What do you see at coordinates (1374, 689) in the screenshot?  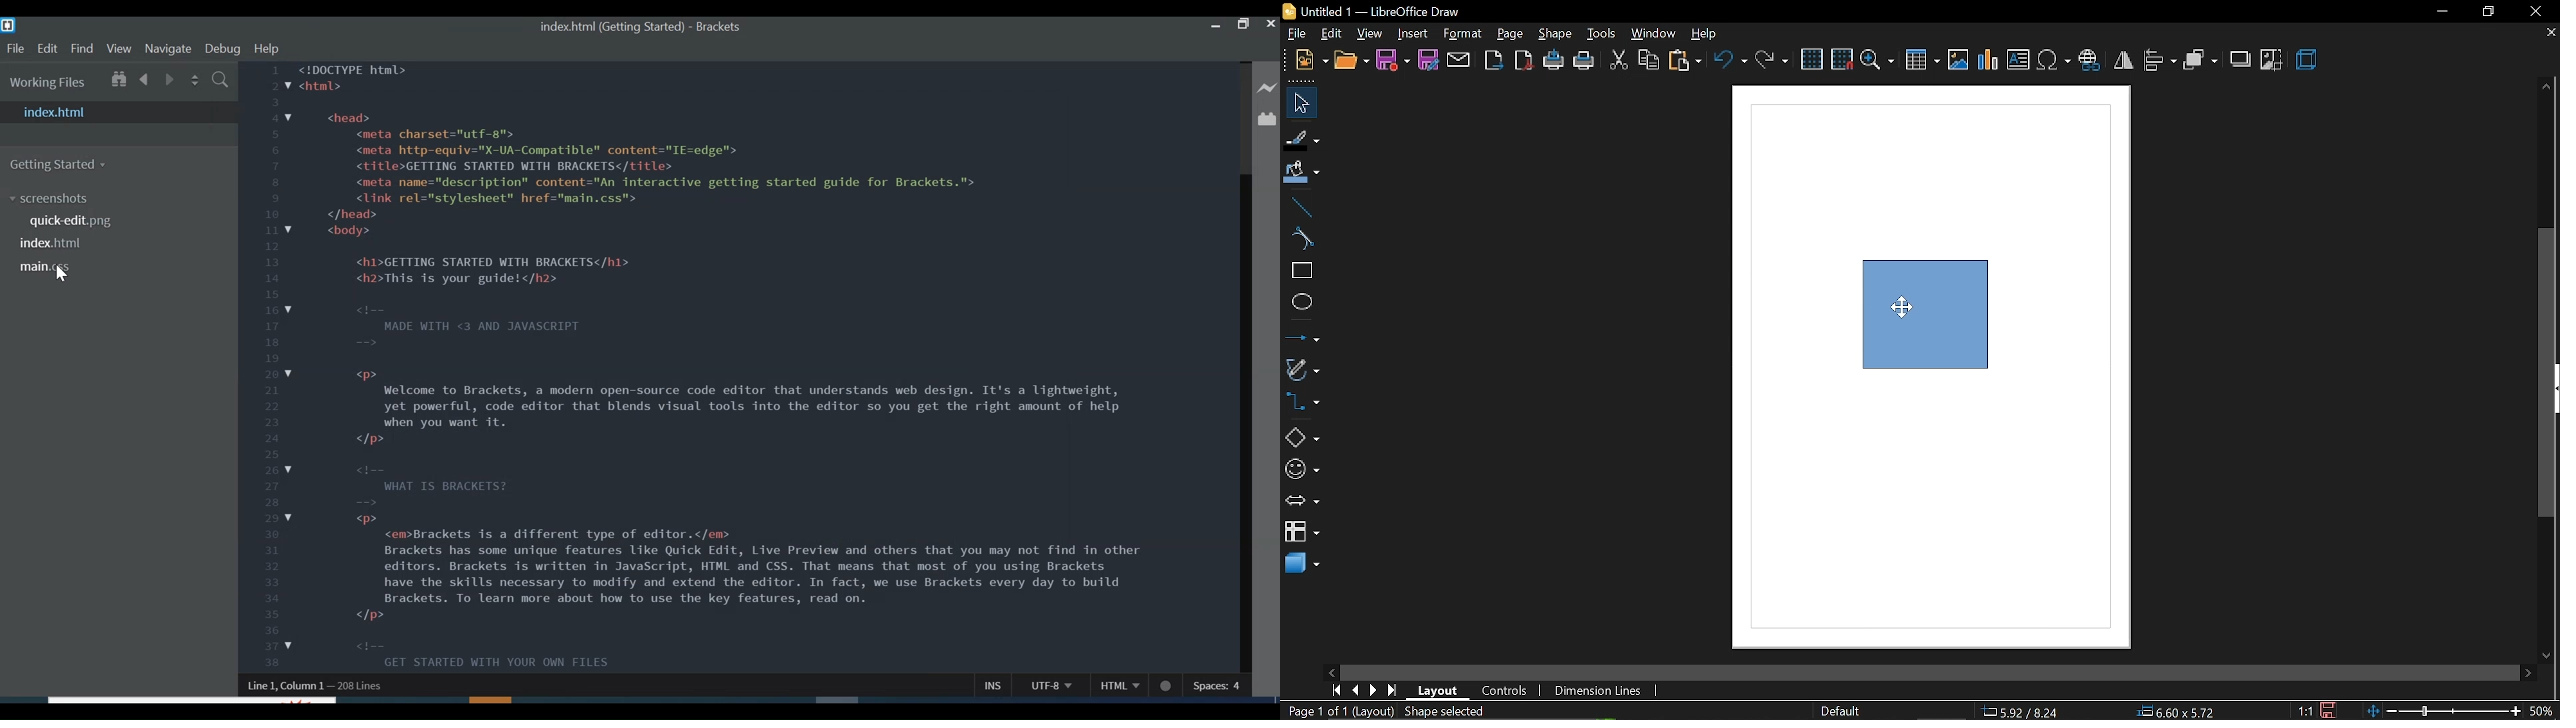 I see `next page` at bounding box center [1374, 689].